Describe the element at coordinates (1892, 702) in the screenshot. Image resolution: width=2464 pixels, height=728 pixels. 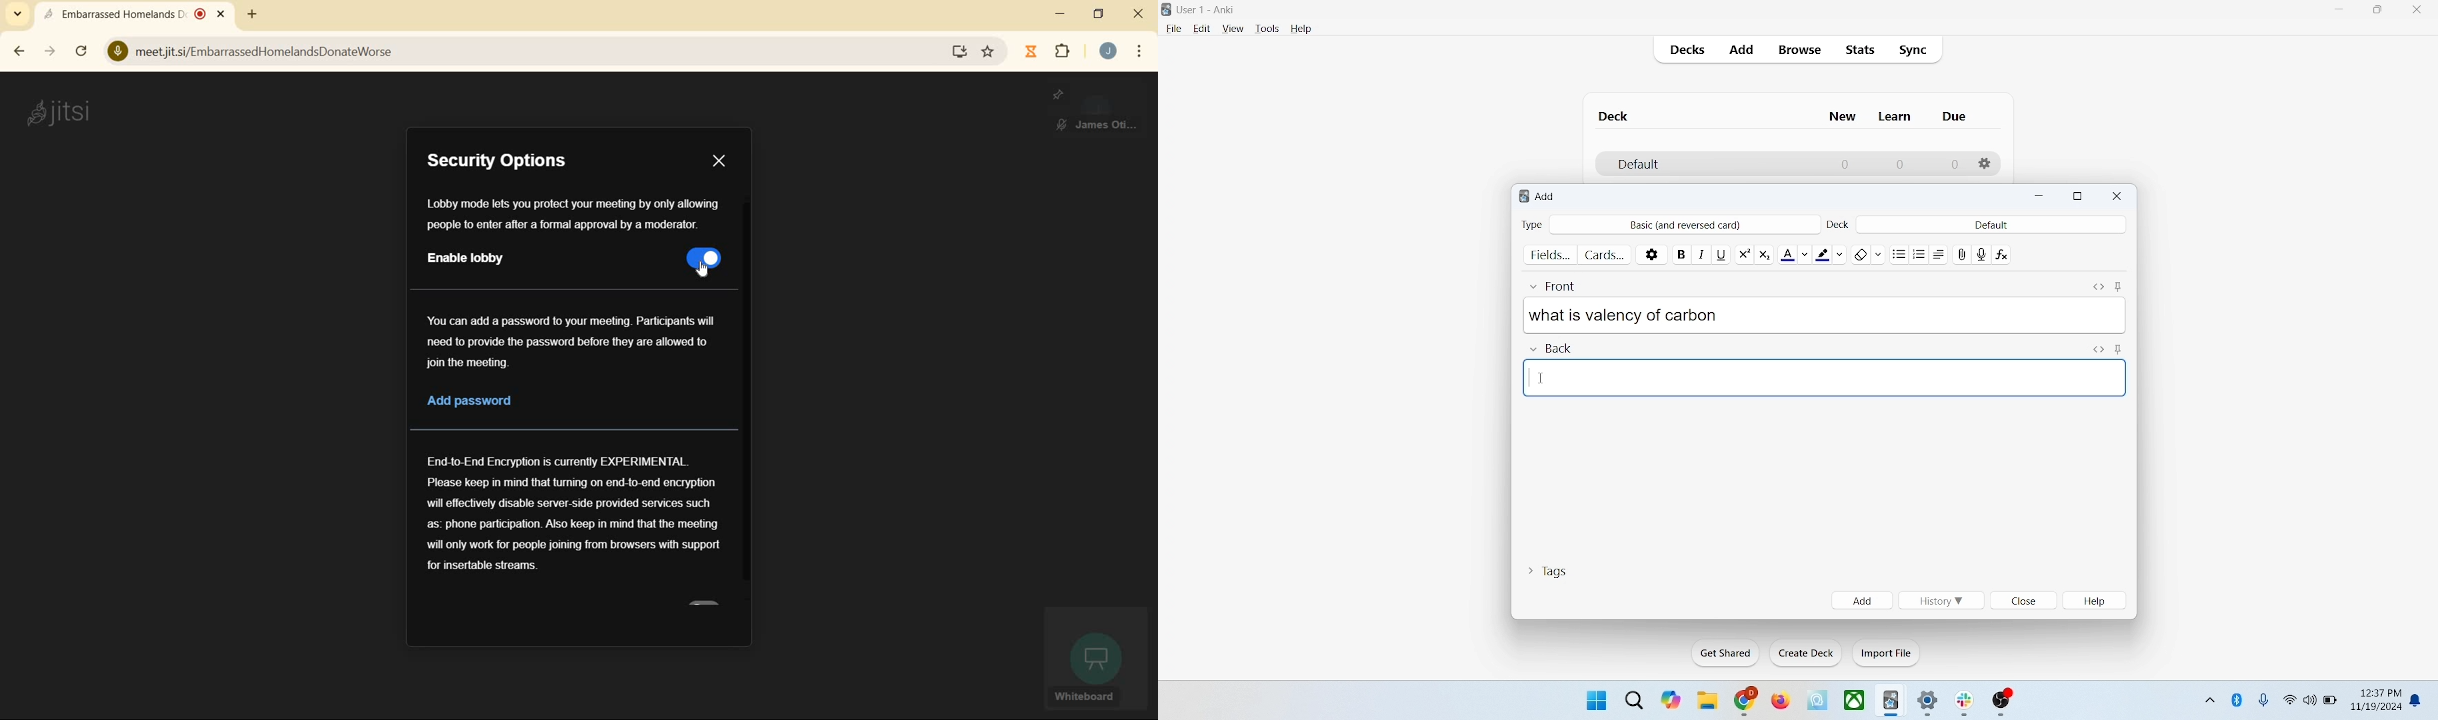
I see `icon` at that location.